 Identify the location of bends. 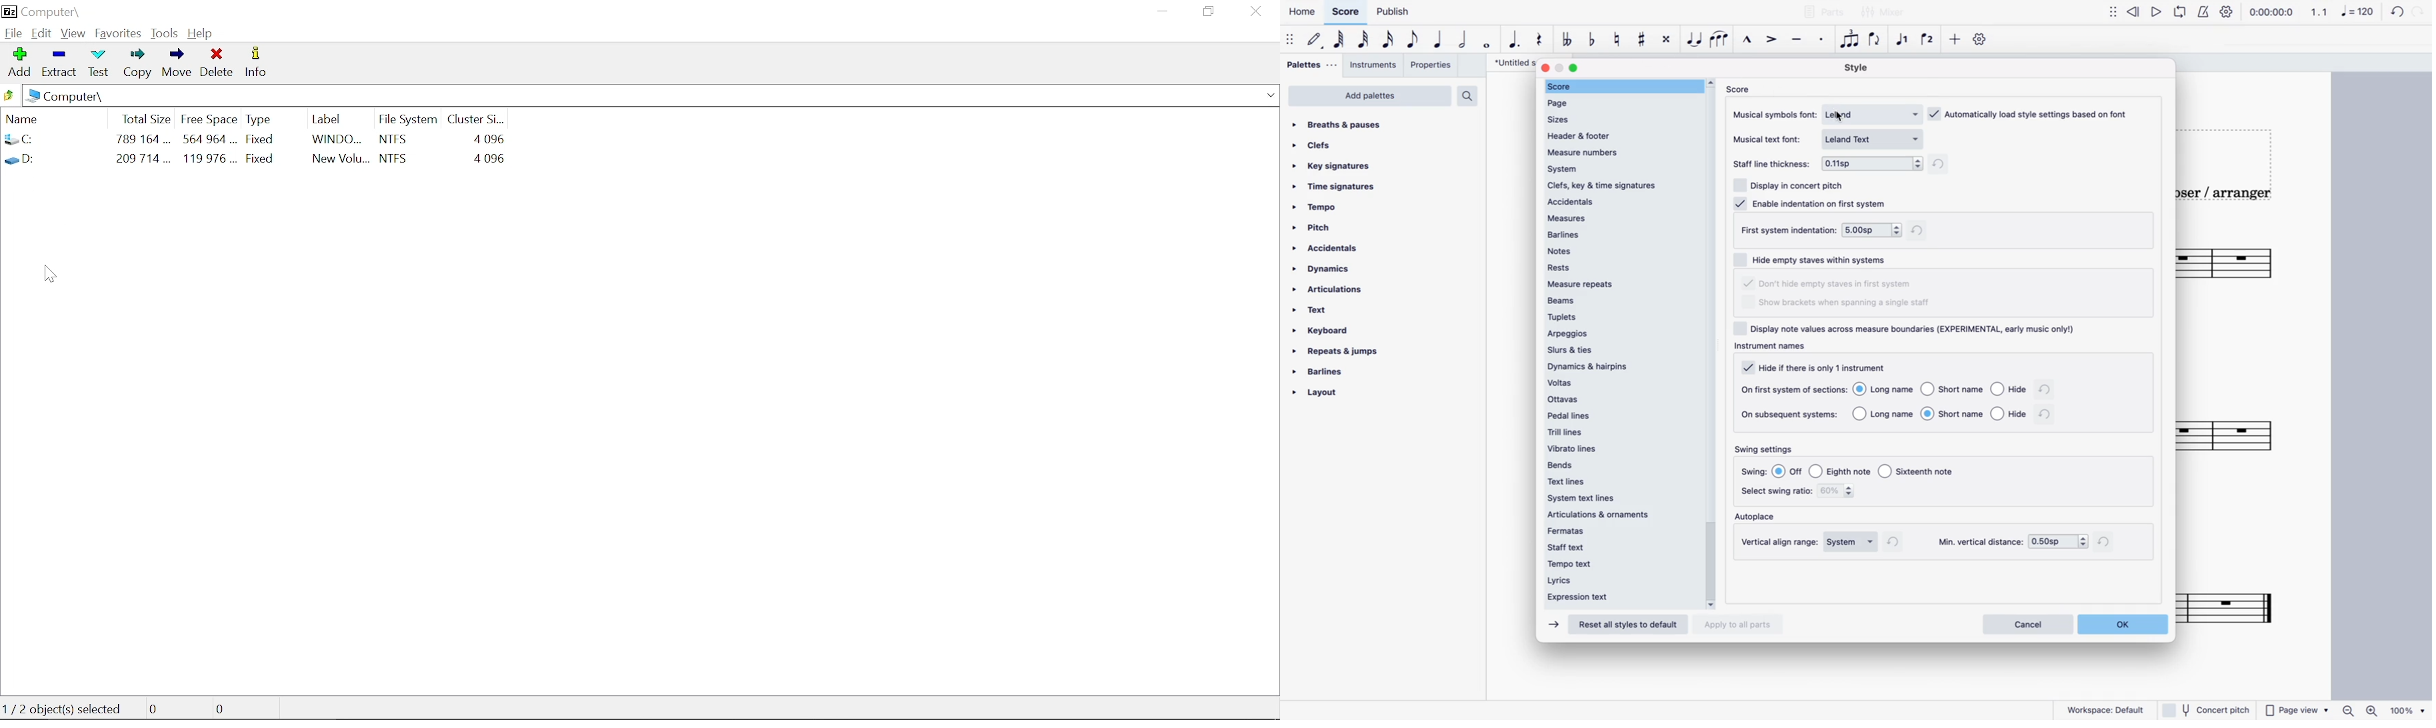
(1623, 464).